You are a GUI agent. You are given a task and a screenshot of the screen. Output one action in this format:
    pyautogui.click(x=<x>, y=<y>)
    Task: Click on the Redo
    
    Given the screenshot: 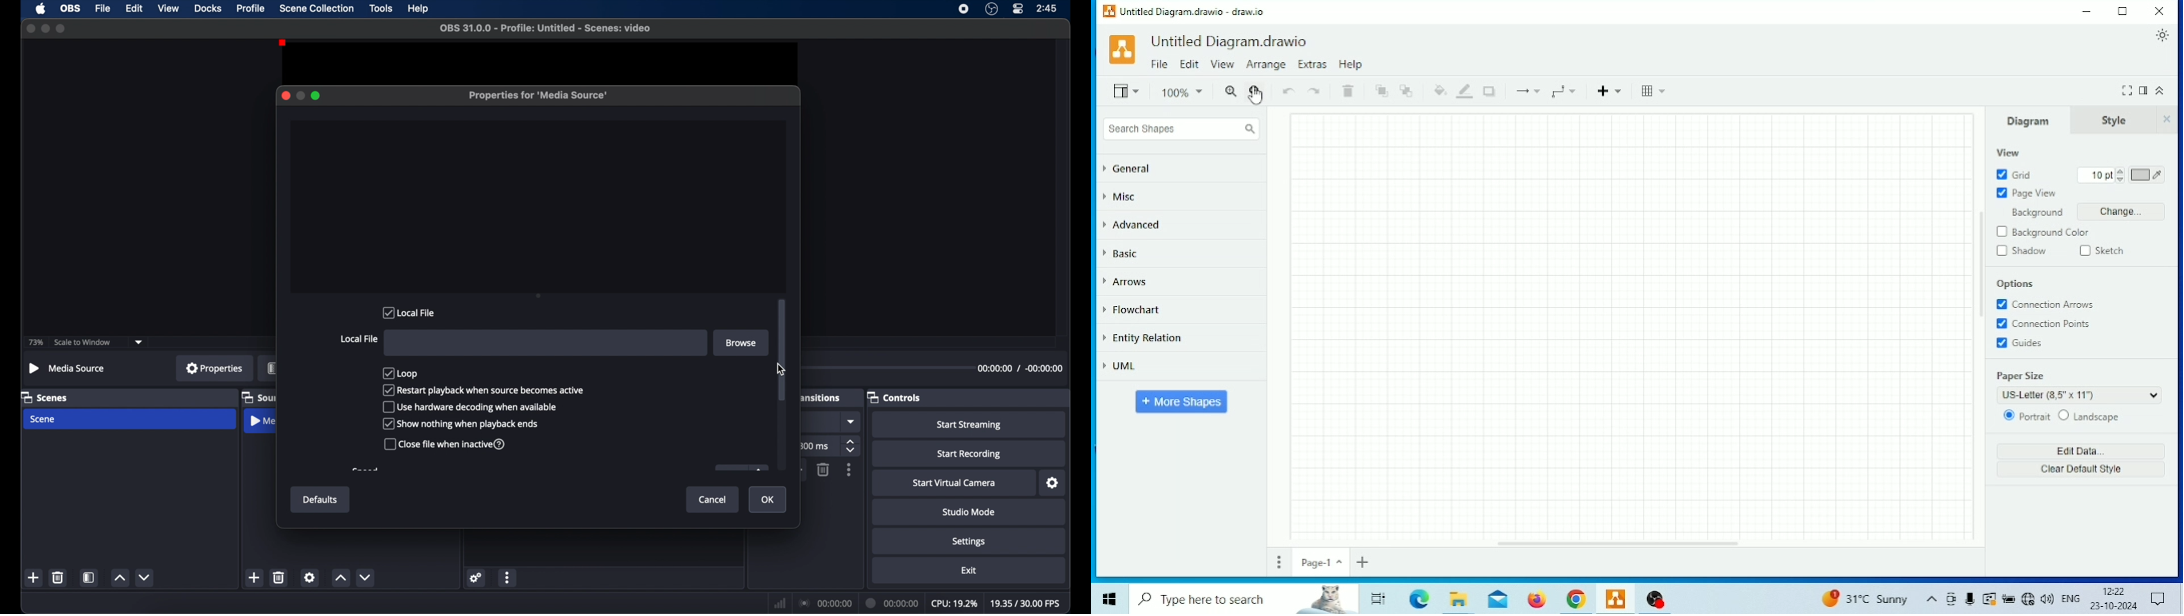 What is the action you would take?
    pyautogui.click(x=1316, y=91)
    